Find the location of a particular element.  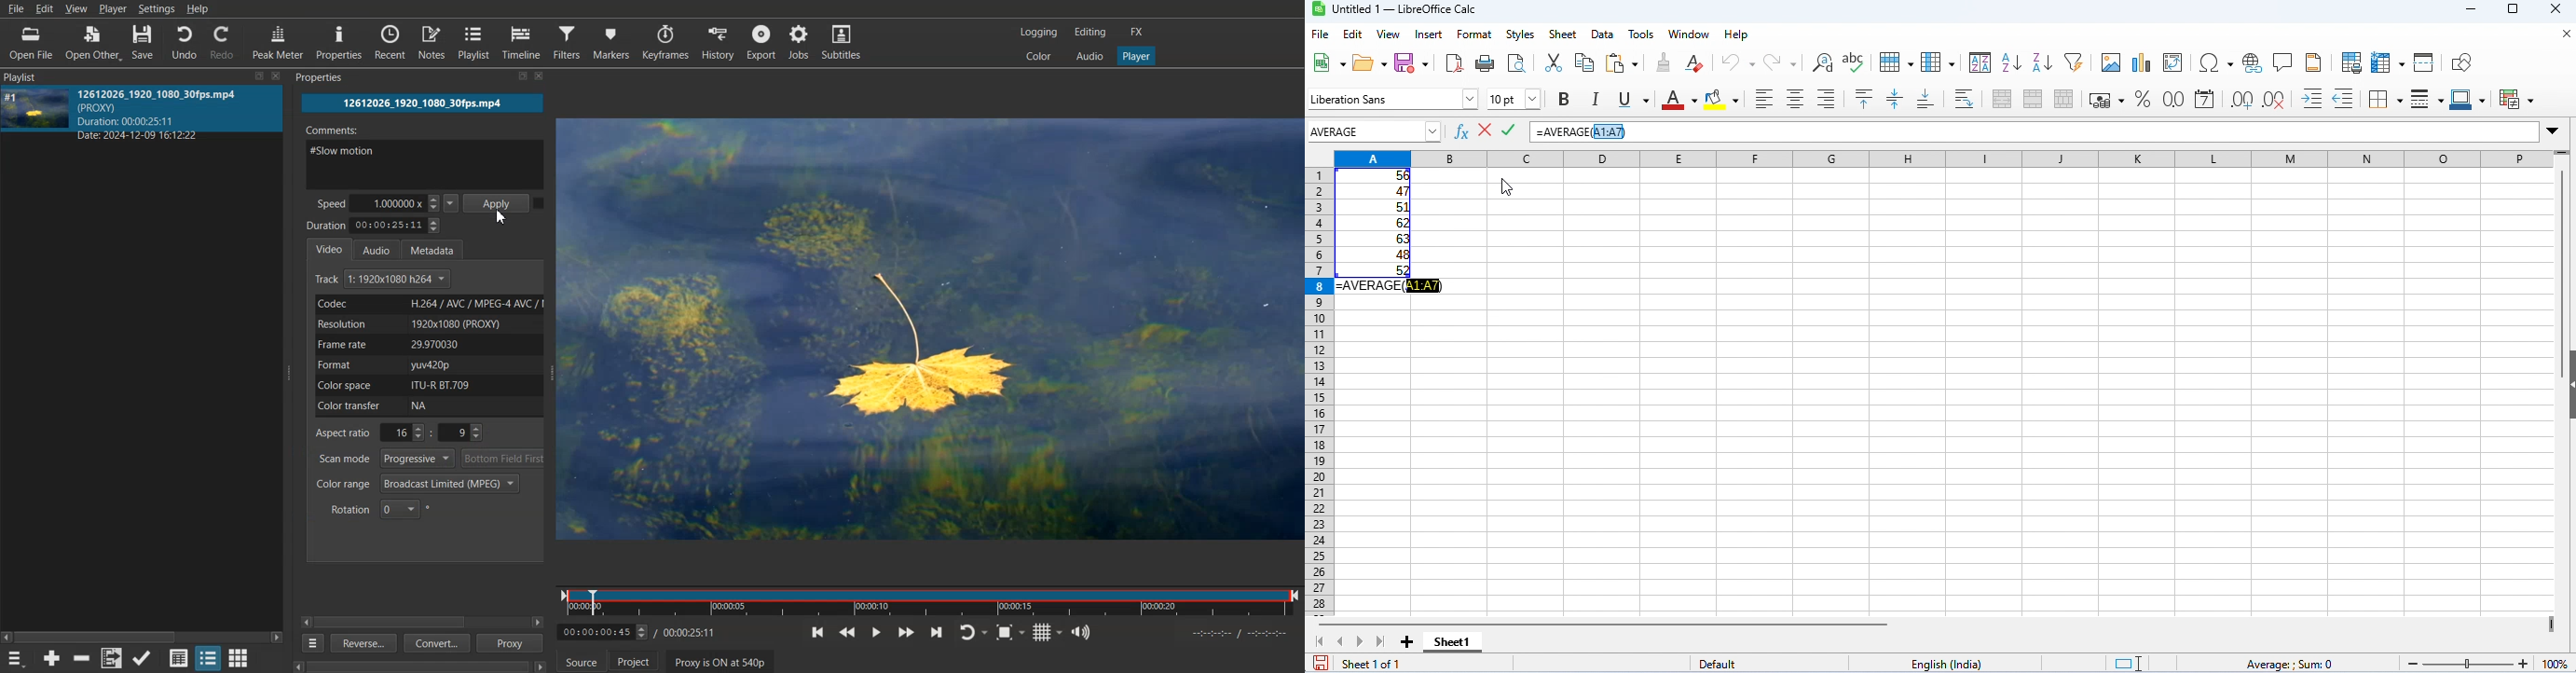

Color is located at coordinates (1039, 56).